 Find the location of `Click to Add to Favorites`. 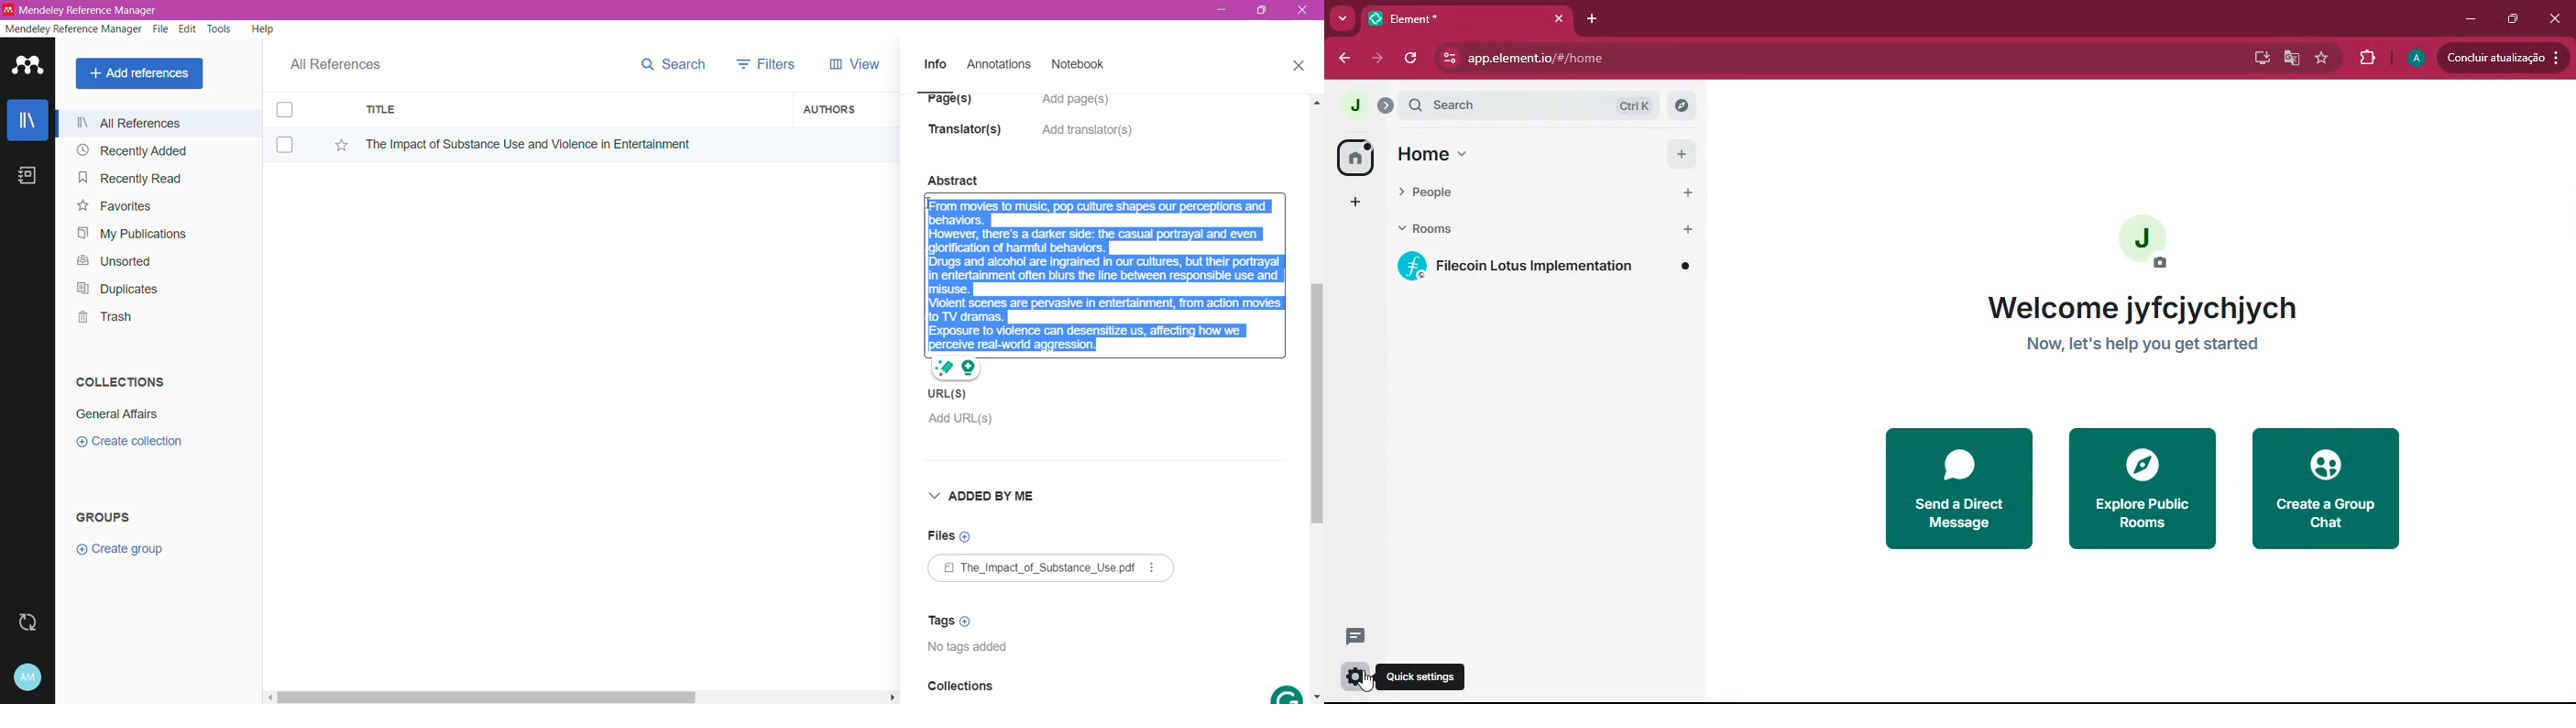

Click to Add to Favorites is located at coordinates (334, 142).